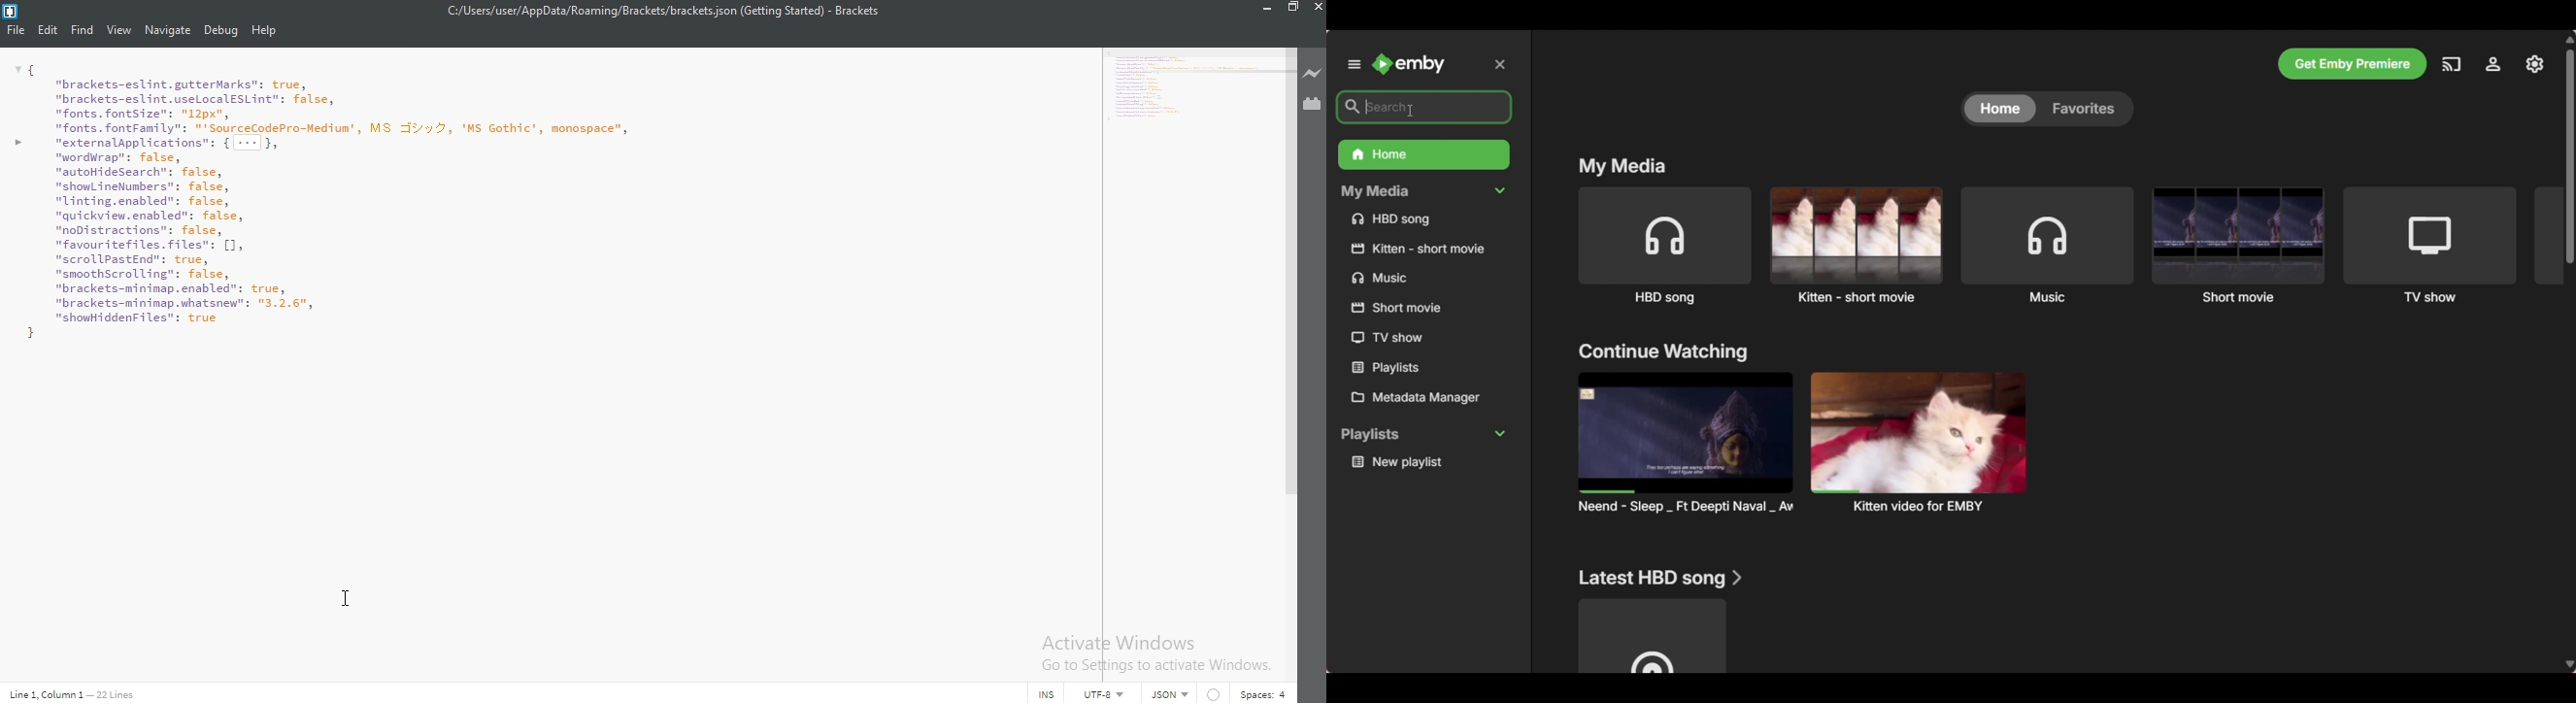  Describe the element at coordinates (1267, 692) in the screenshot. I see `Spaces:4` at that location.